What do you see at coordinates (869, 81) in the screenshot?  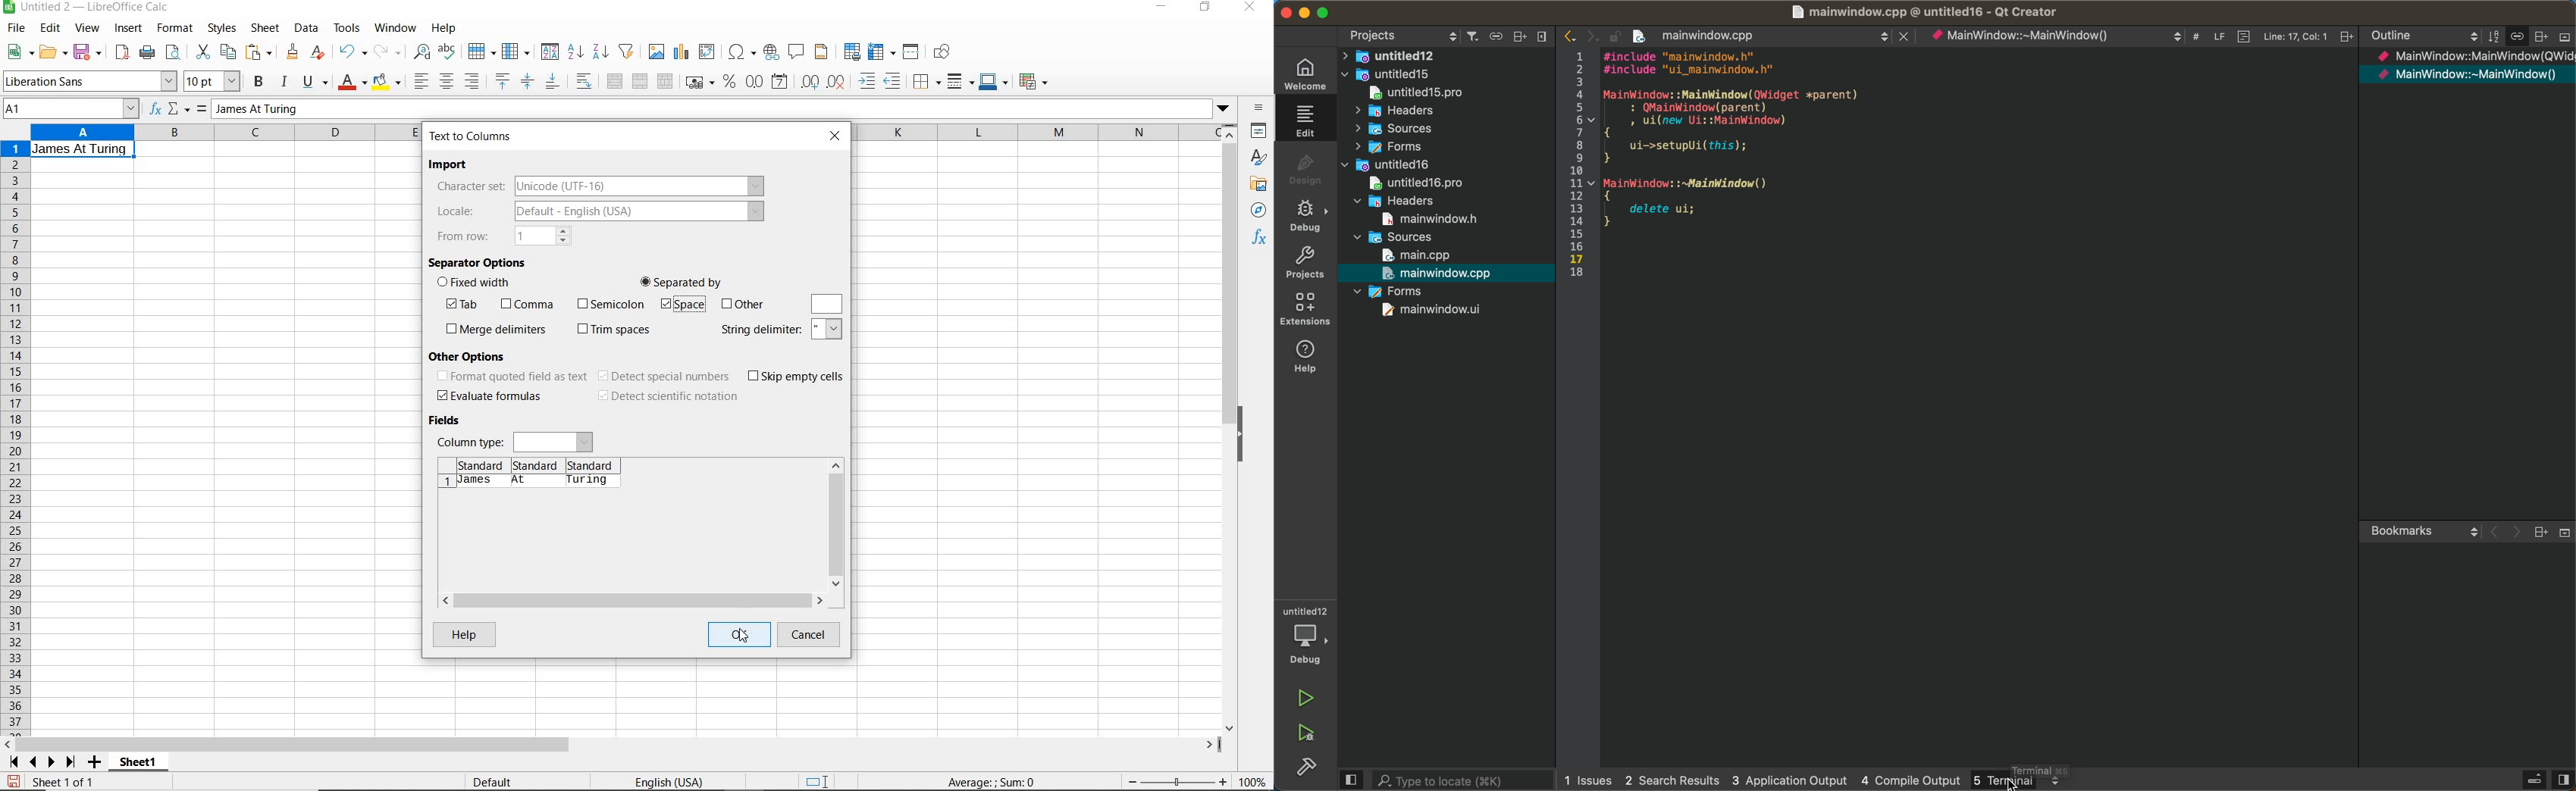 I see `increase indent` at bounding box center [869, 81].